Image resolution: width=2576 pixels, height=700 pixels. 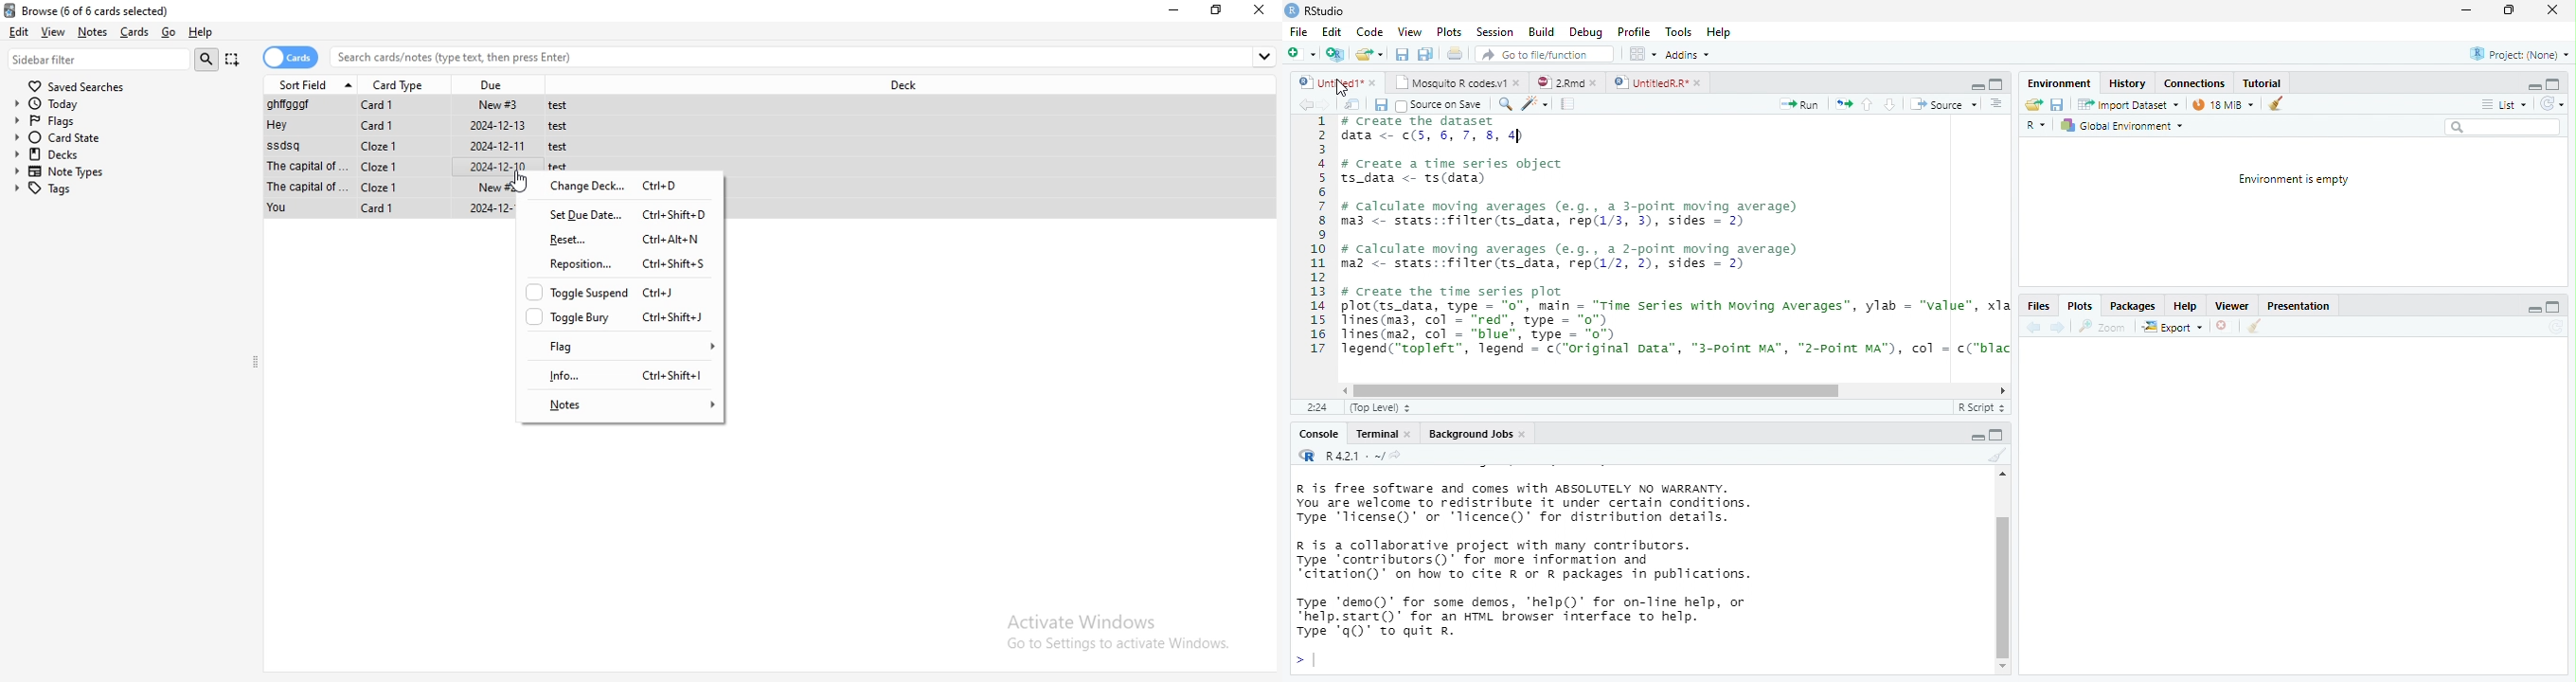 I want to click on Edit, so click(x=1332, y=31).